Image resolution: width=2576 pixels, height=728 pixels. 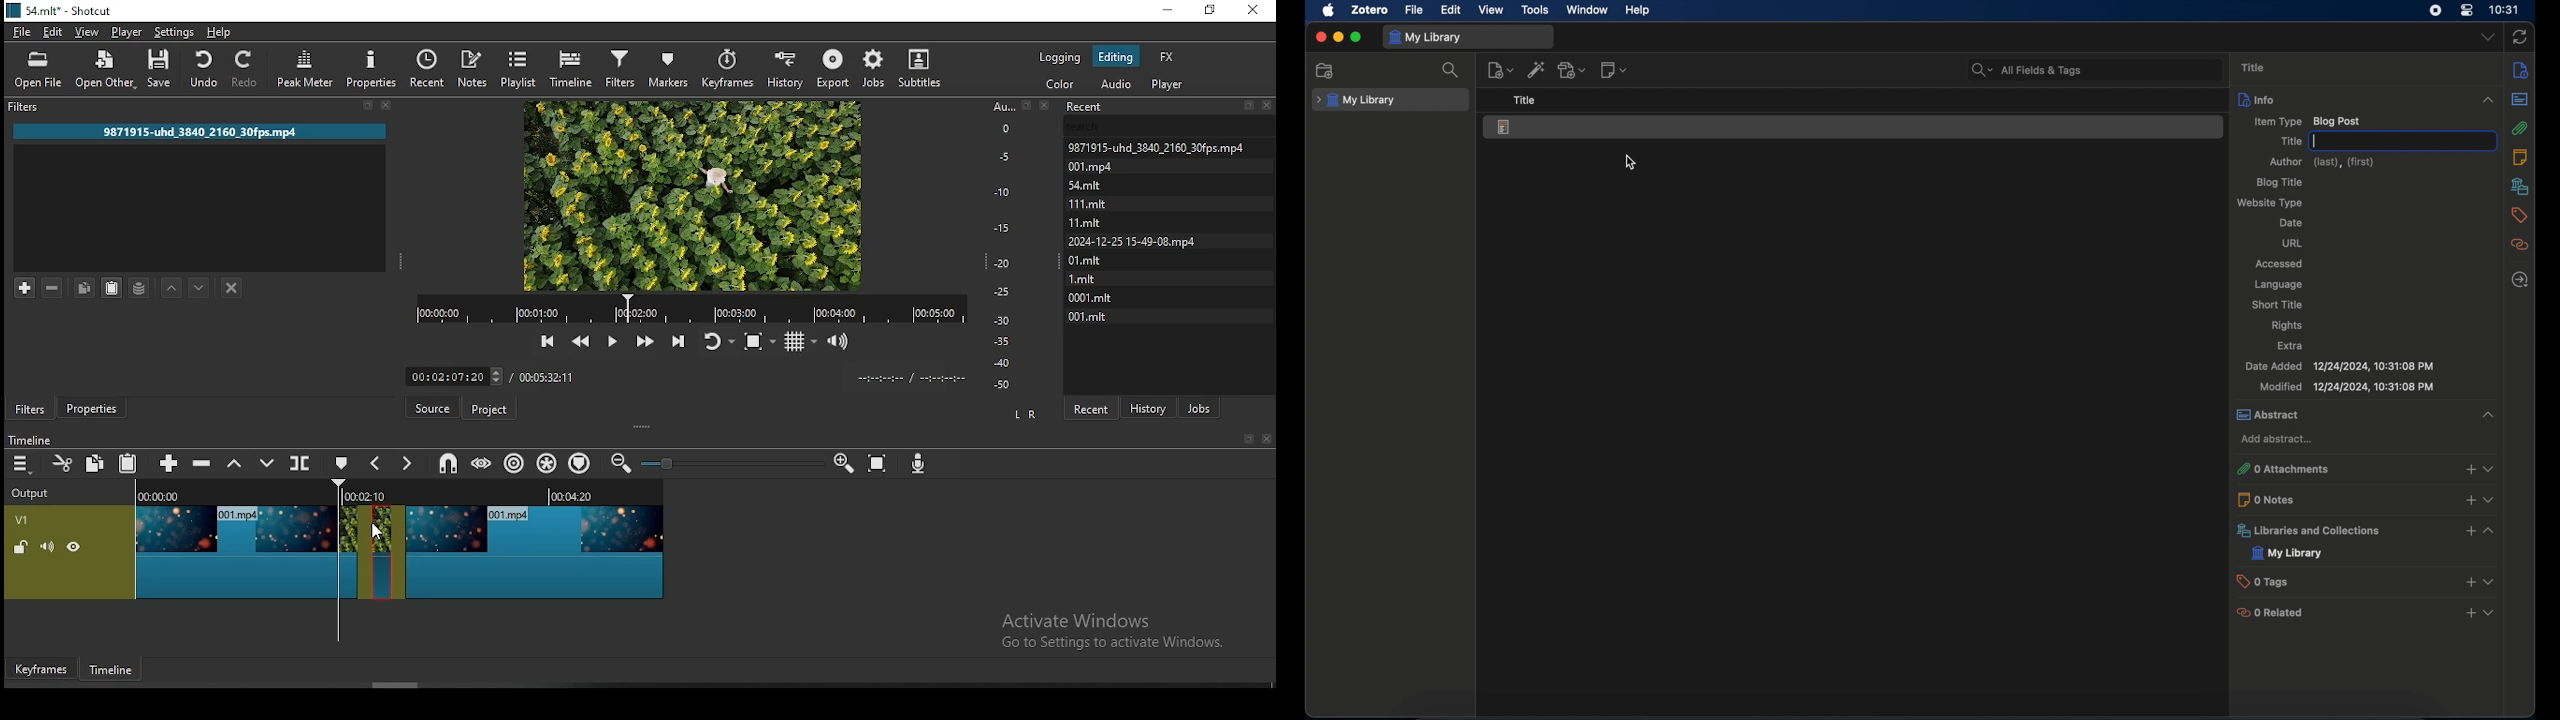 What do you see at coordinates (2367, 99) in the screenshot?
I see `info` at bounding box center [2367, 99].